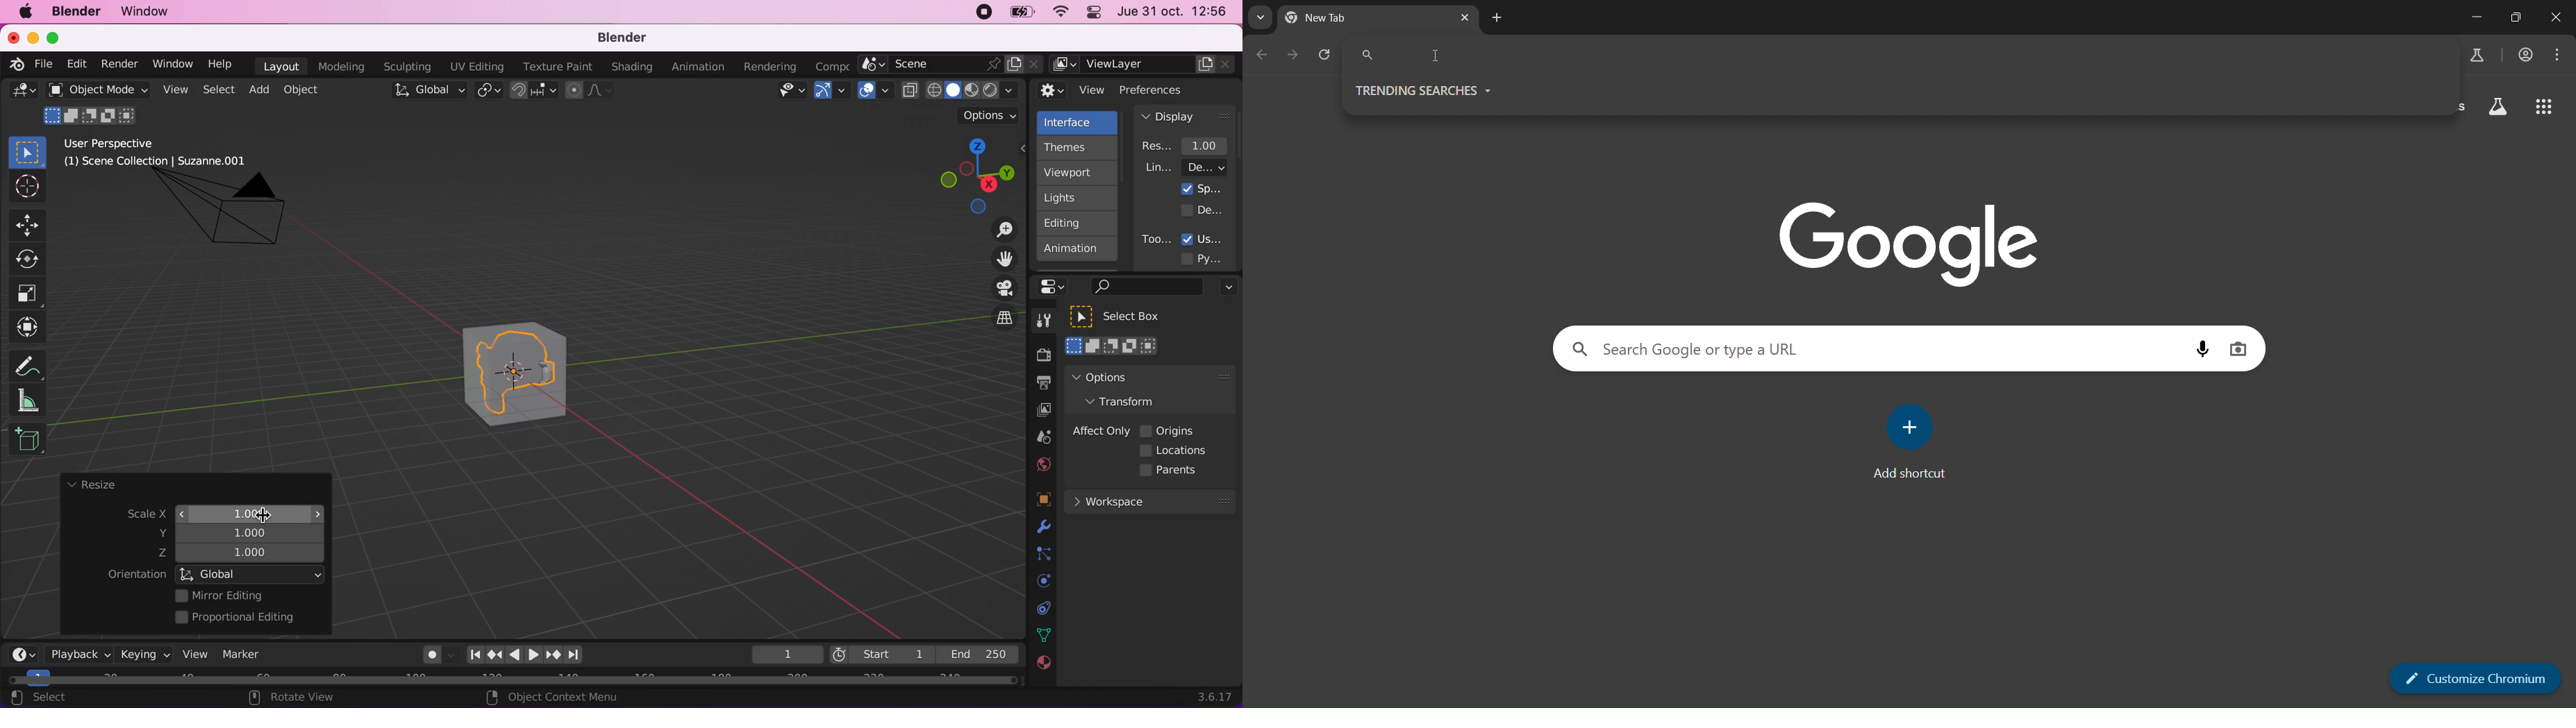 Image resolution: width=2576 pixels, height=728 pixels. Describe the element at coordinates (1032, 500) in the screenshot. I see `objects` at that location.